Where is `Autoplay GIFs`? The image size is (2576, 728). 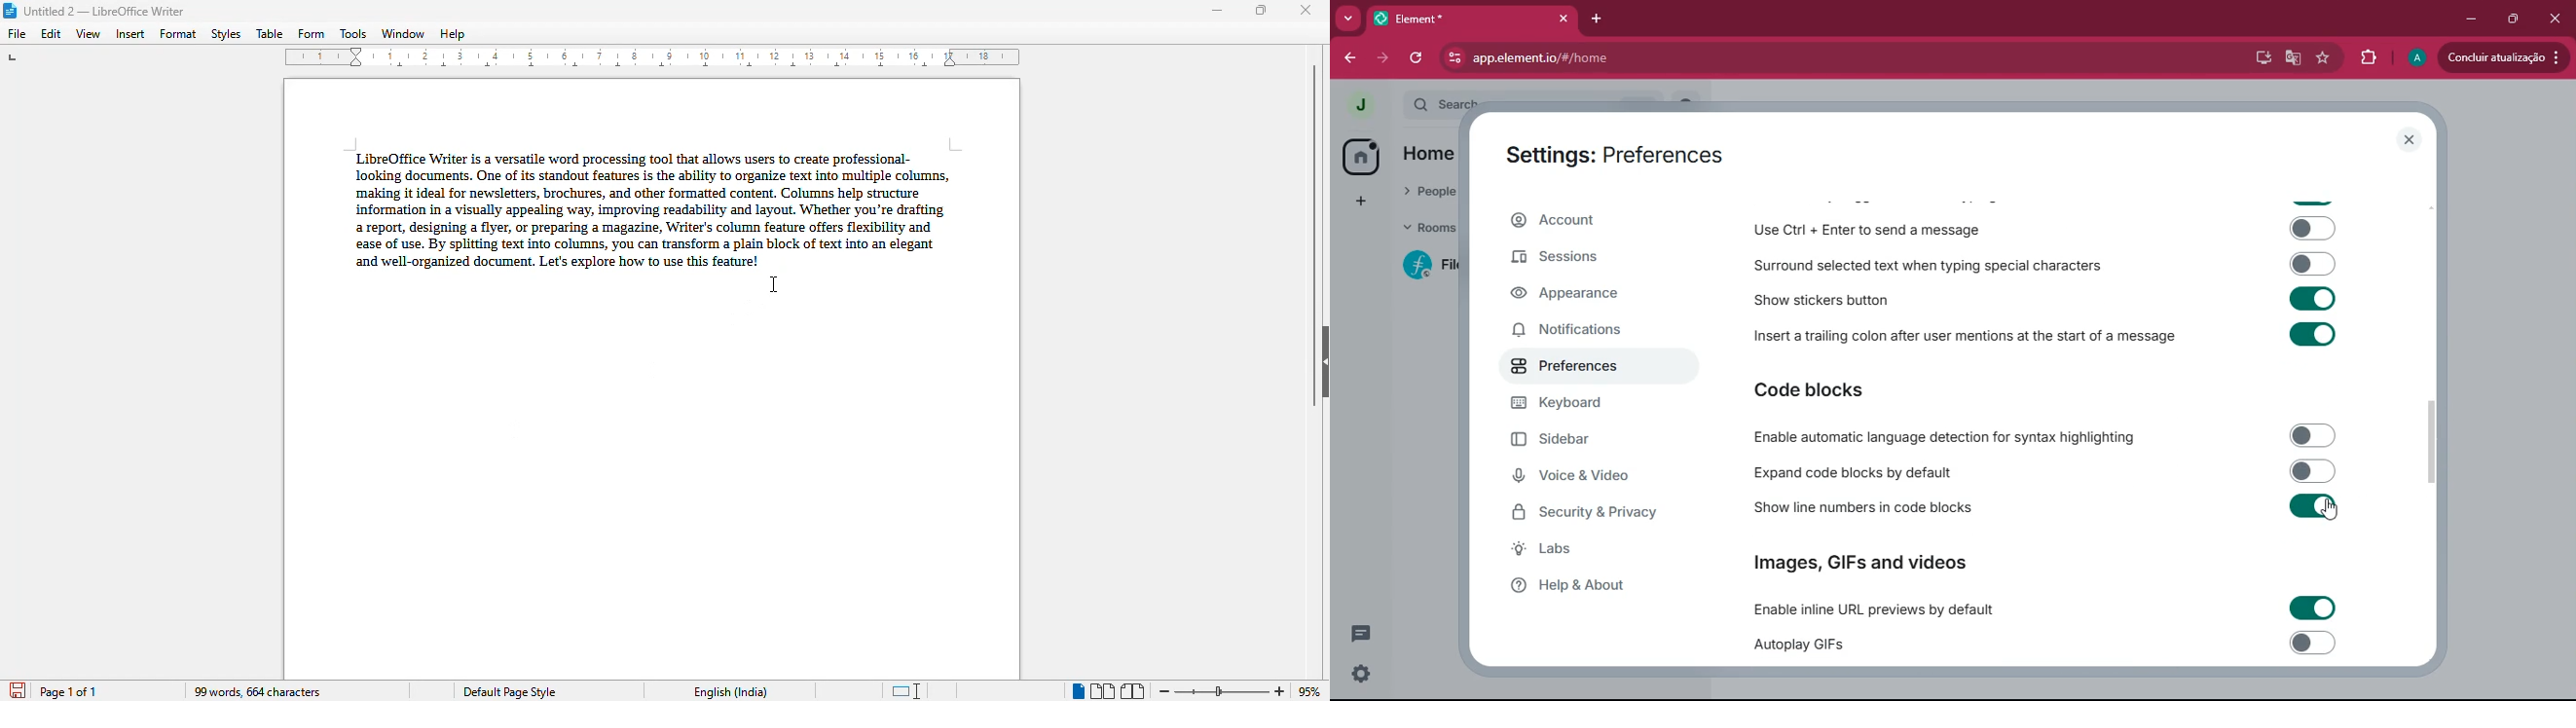 Autoplay GIFs is located at coordinates (2052, 645).